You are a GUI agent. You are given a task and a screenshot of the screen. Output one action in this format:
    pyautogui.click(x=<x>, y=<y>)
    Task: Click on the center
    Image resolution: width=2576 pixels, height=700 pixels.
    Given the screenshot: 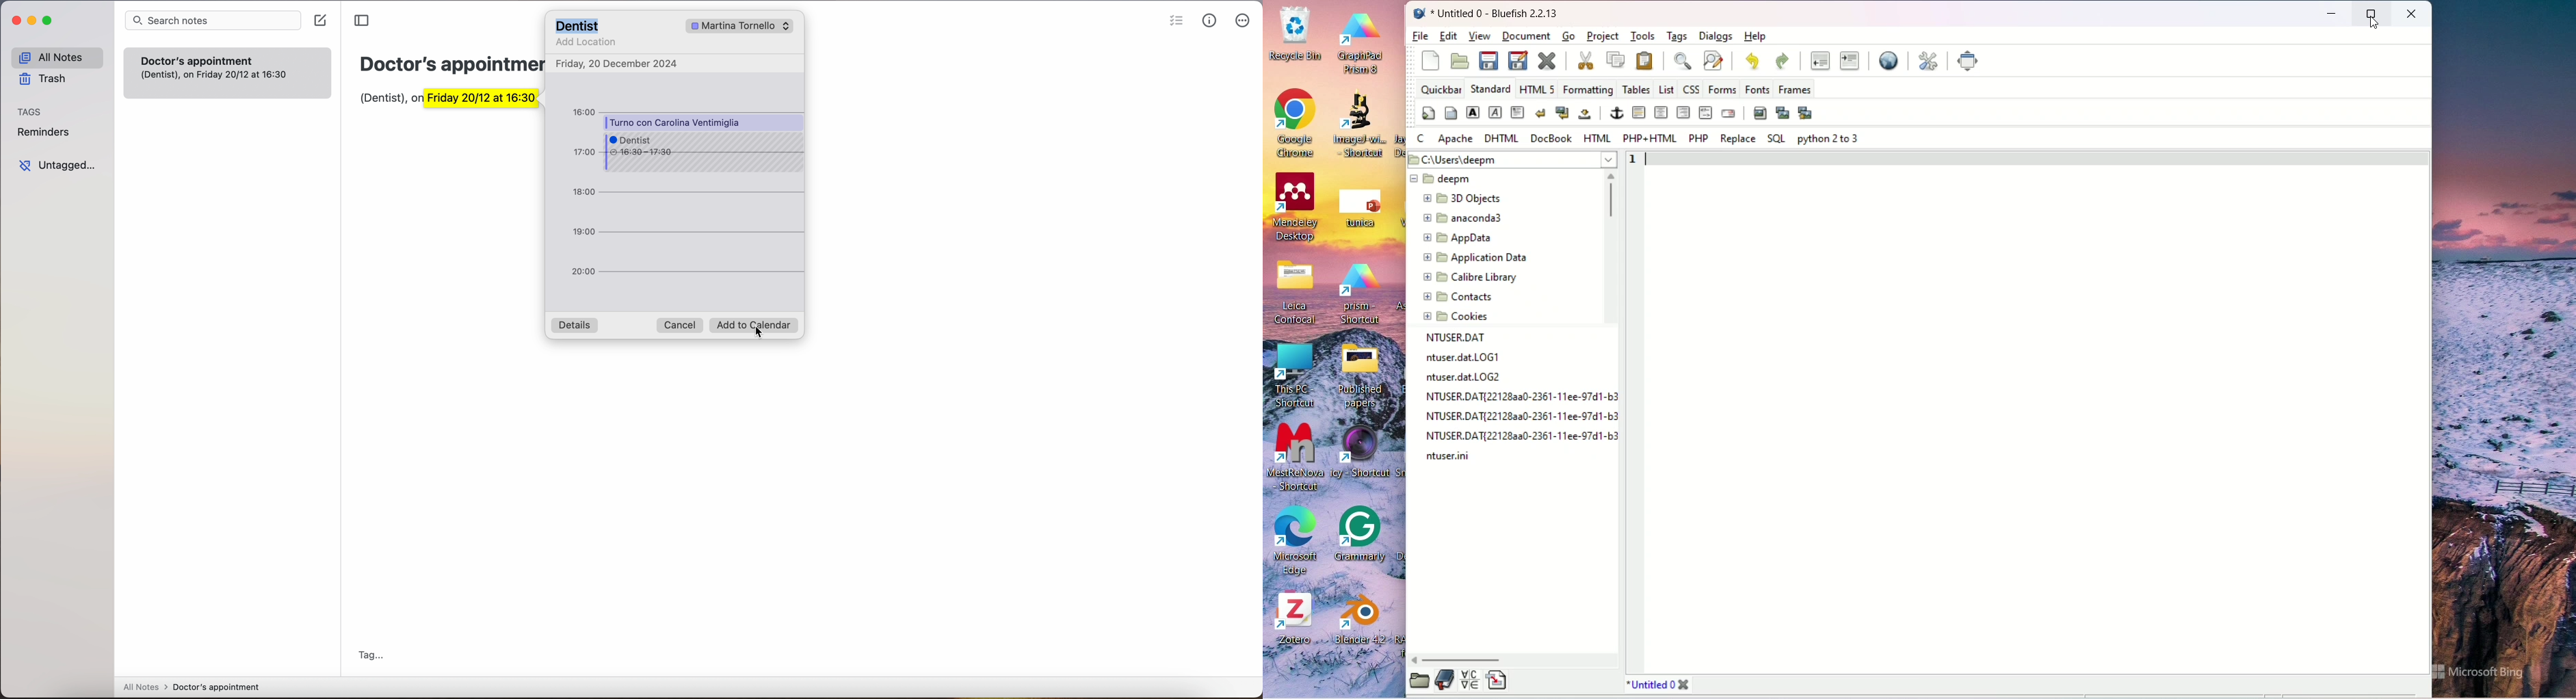 What is the action you would take?
    pyautogui.click(x=1661, y=113)
    